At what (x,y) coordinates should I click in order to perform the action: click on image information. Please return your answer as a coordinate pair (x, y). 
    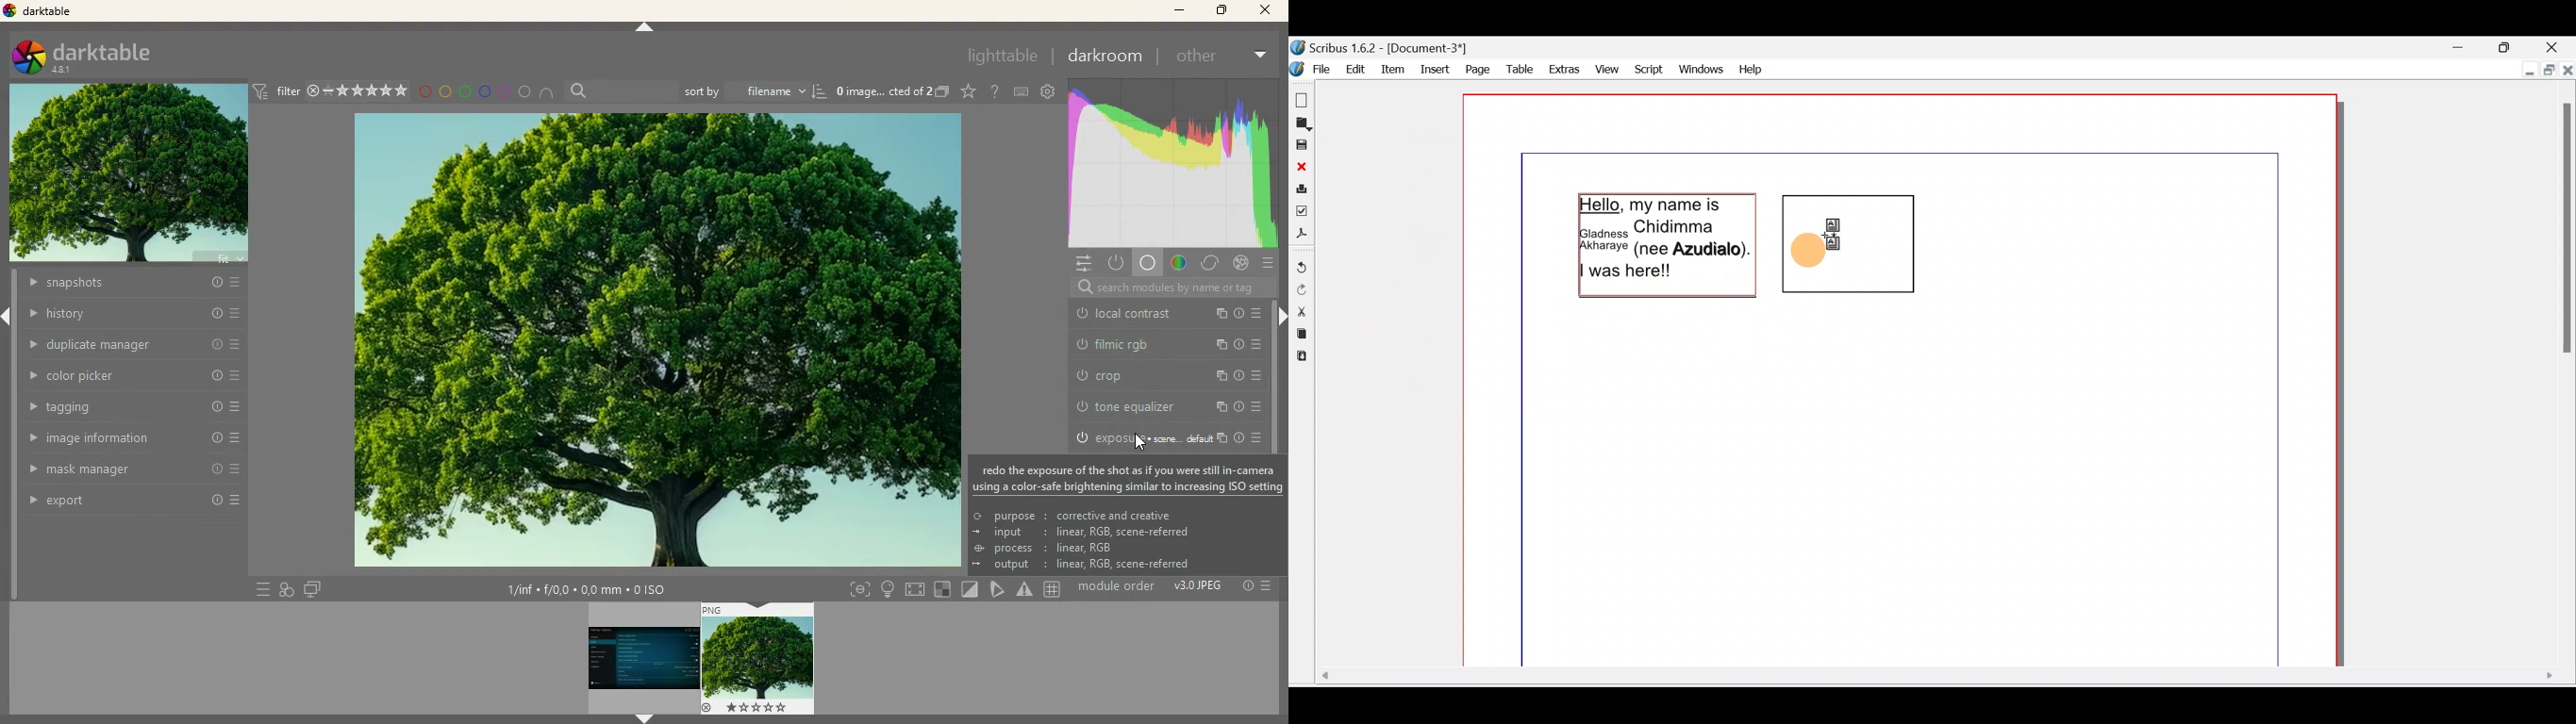
    Looking at the image, I should click on (590, 589).